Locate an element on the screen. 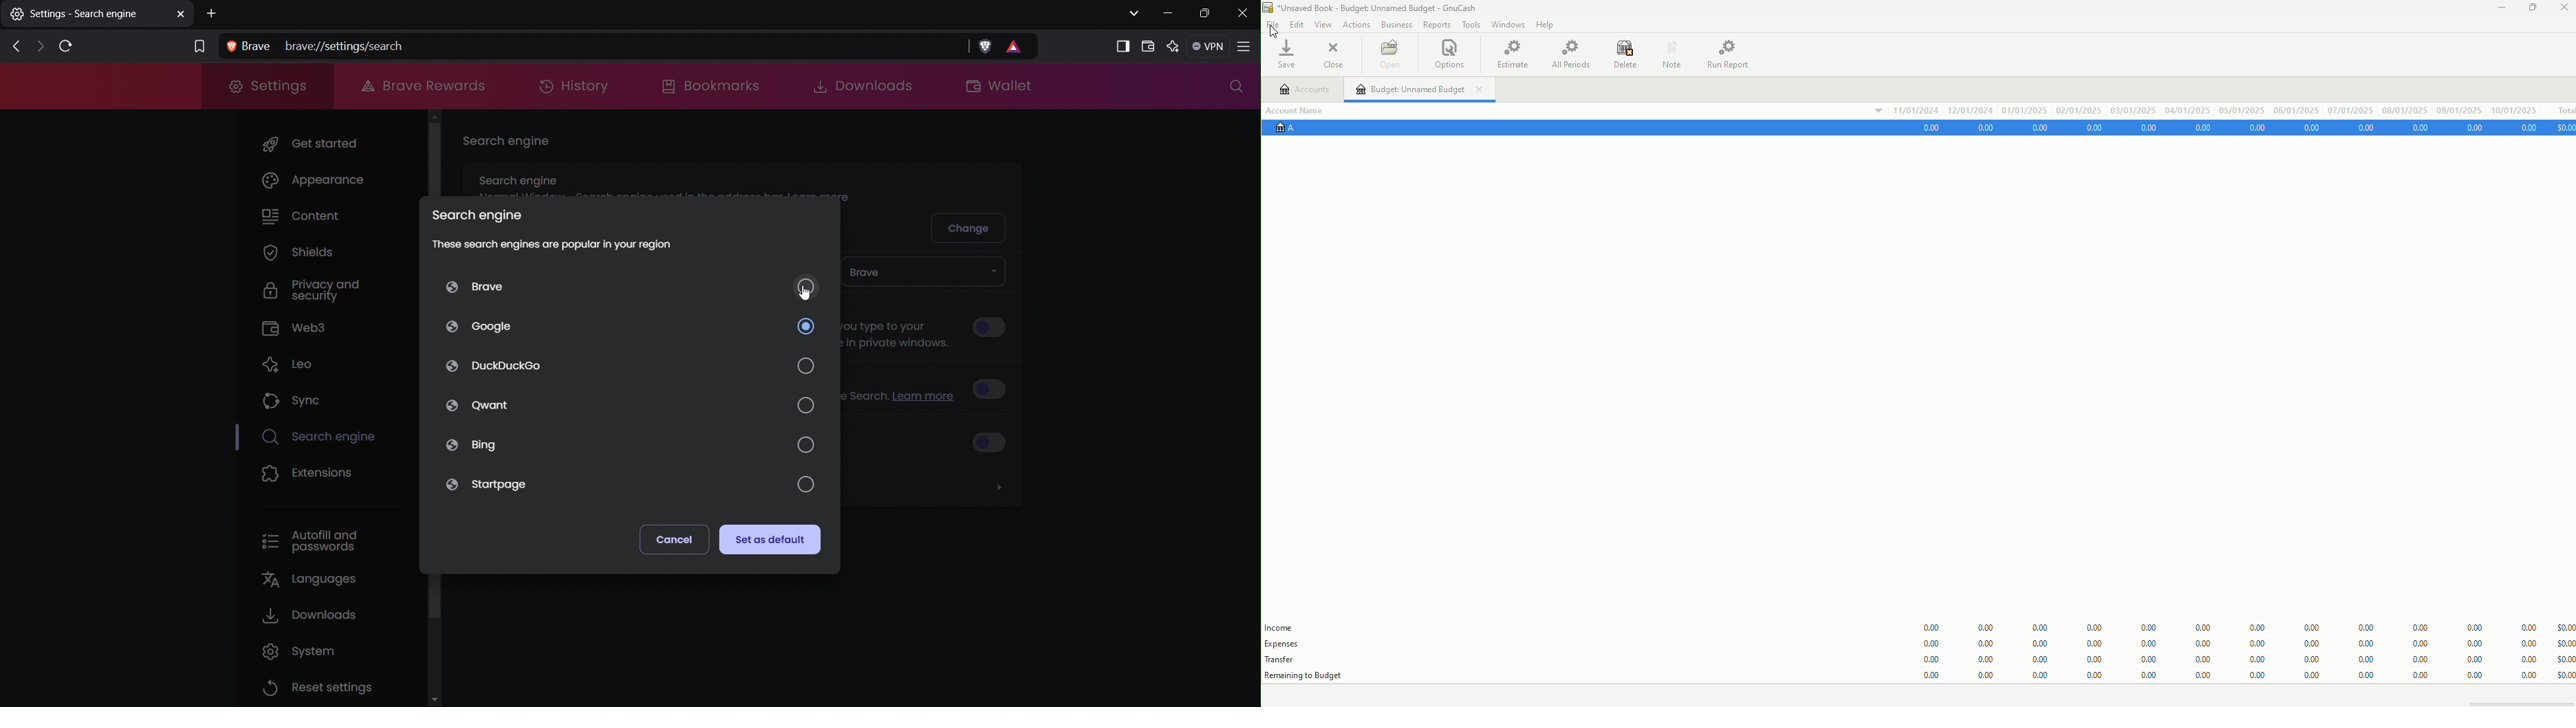 This screenshot has height=728, width=2576. DuckDuckGo is located at coordinates (631, 365).